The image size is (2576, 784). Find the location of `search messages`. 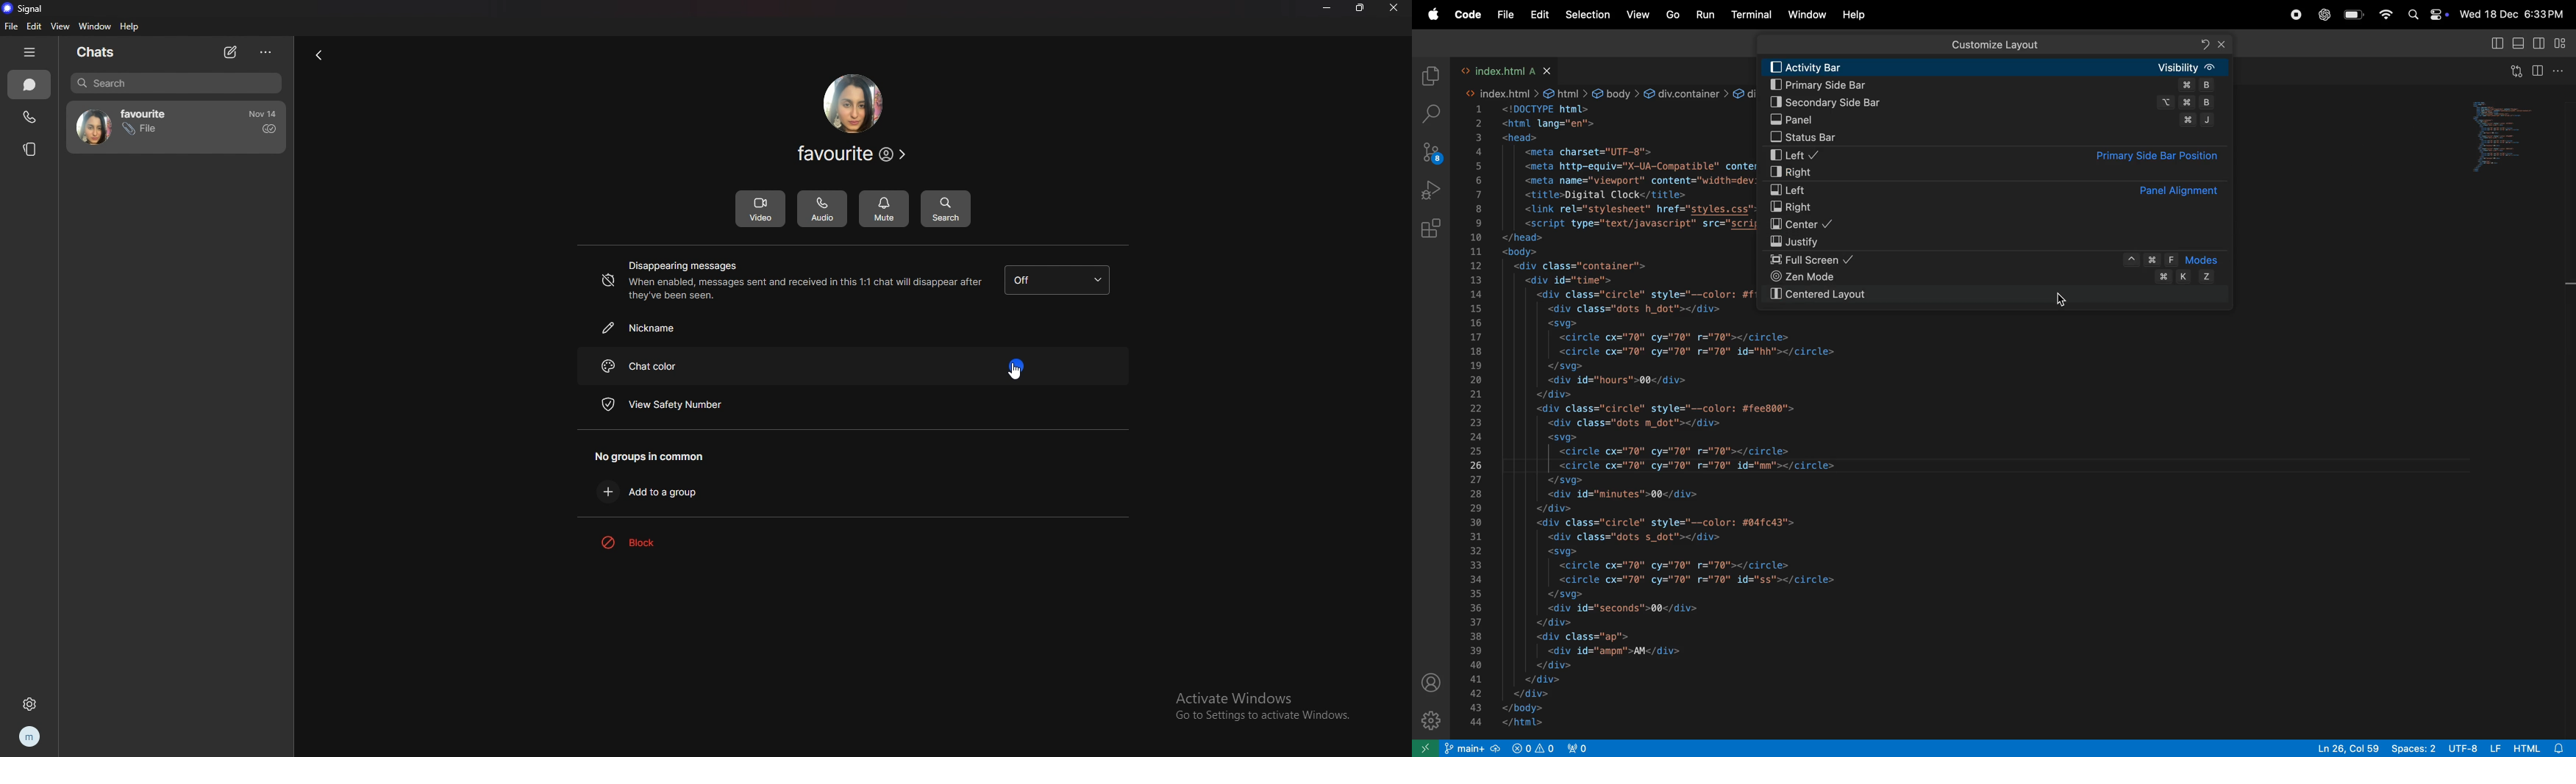

search messages is located at coordinates (946, 210).